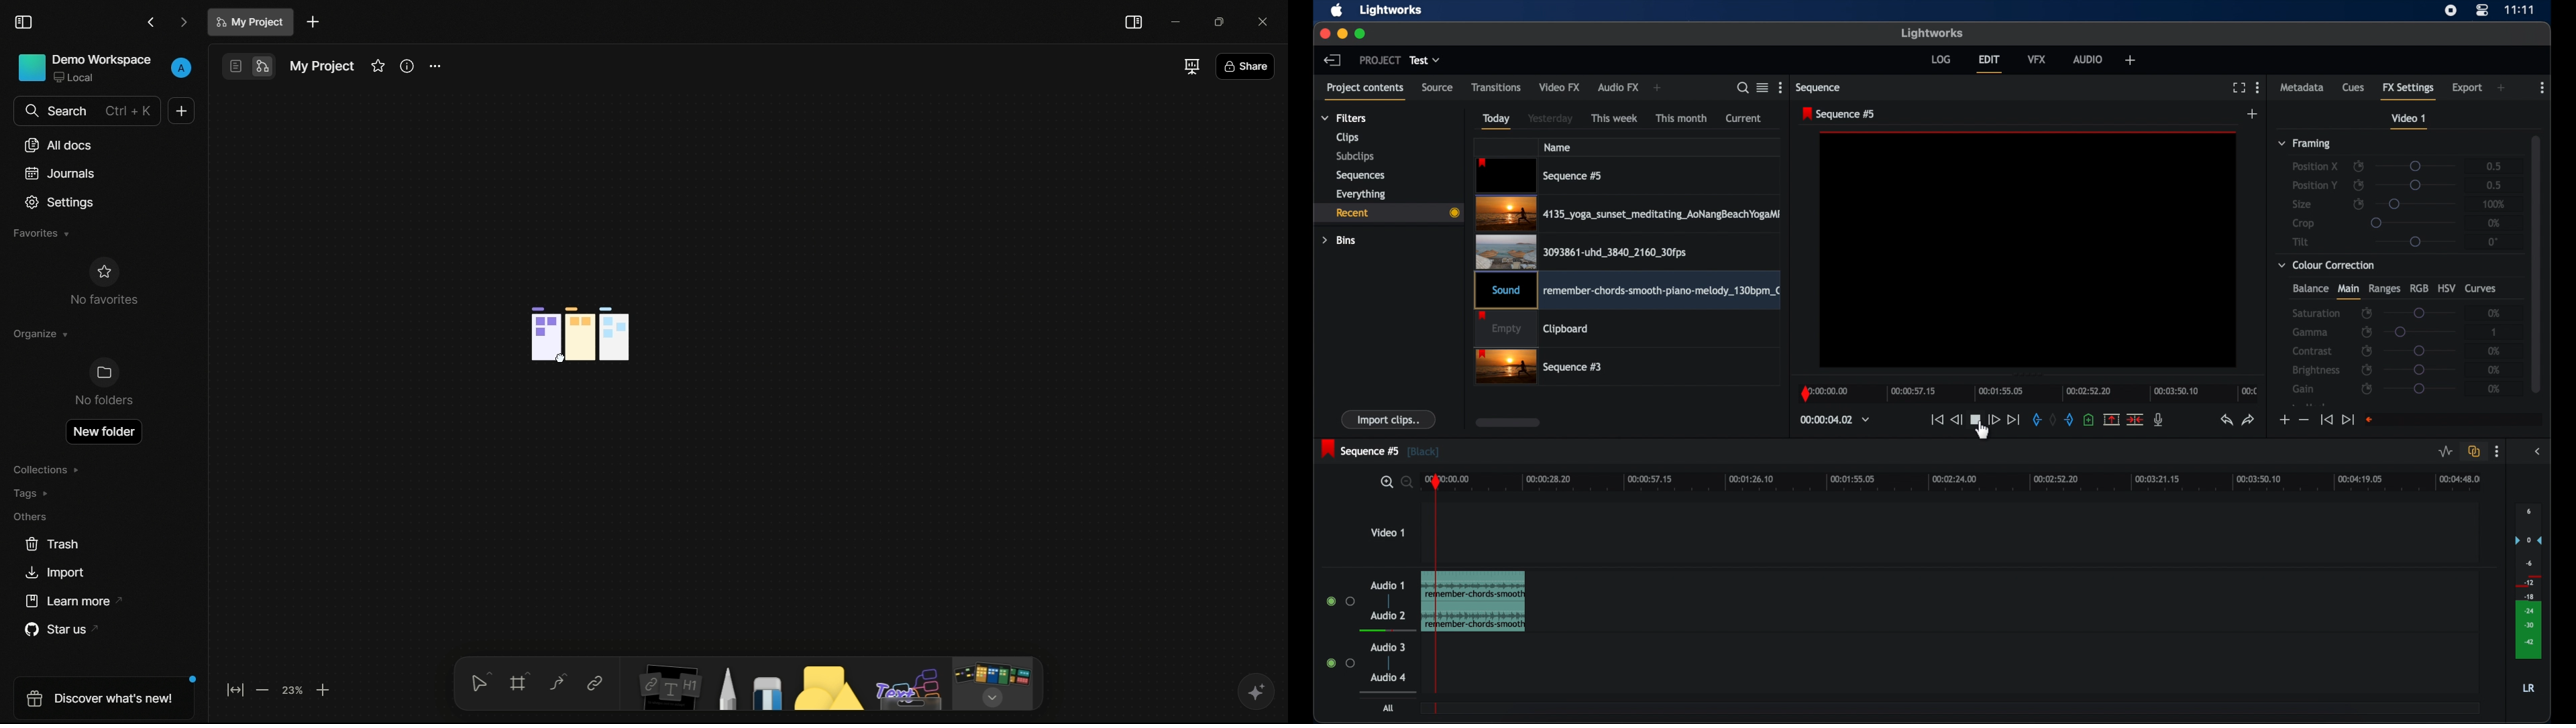  I want to click on slider, so click(2416, 204).